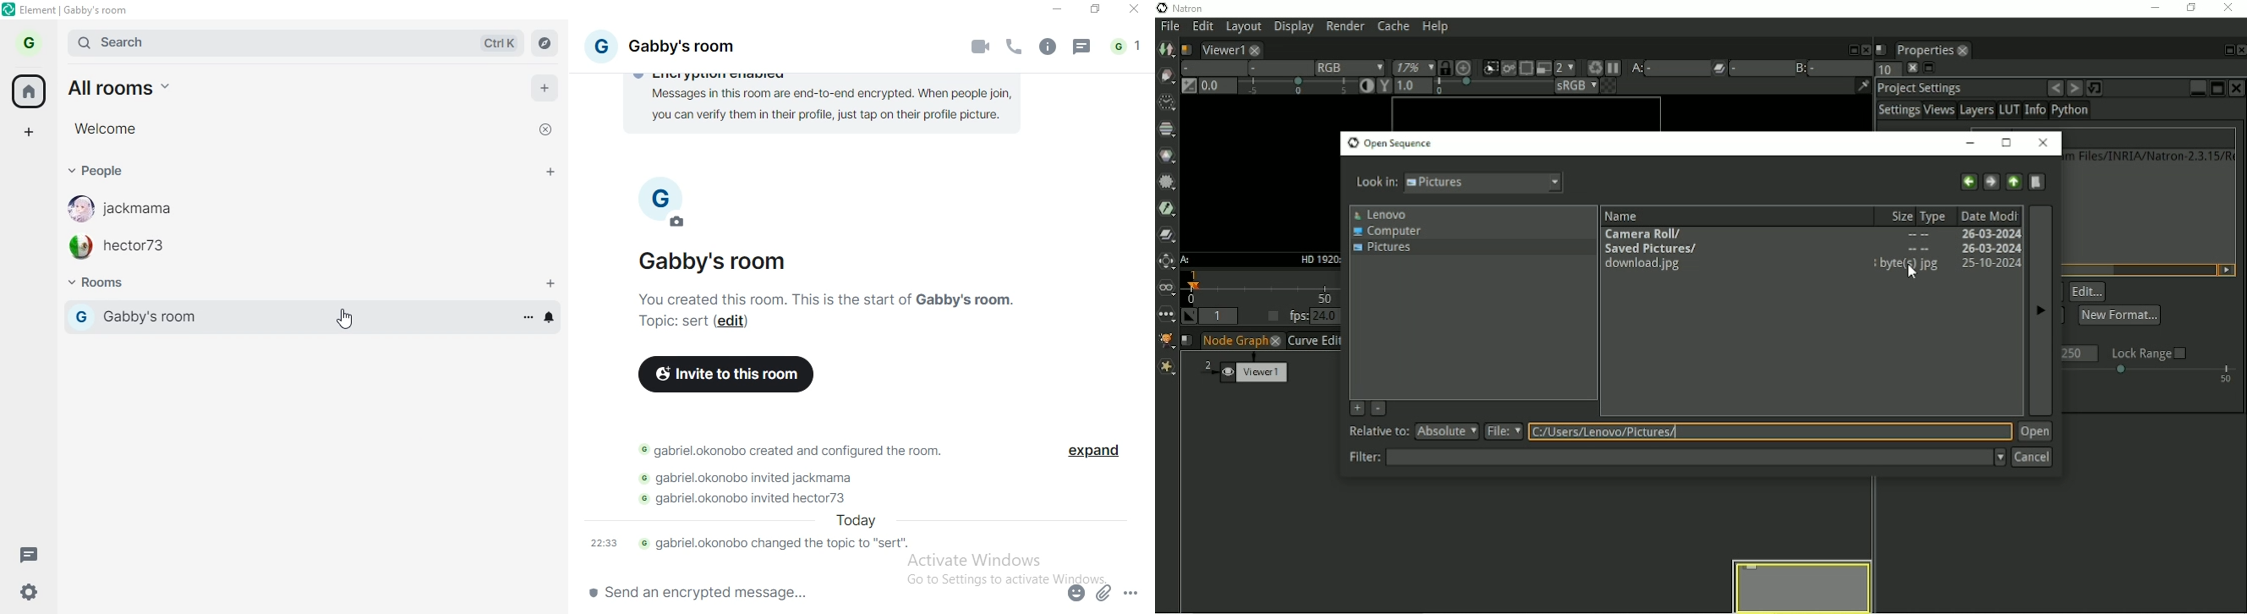  I want to click on Remove from favorites, so click(1379, 410).